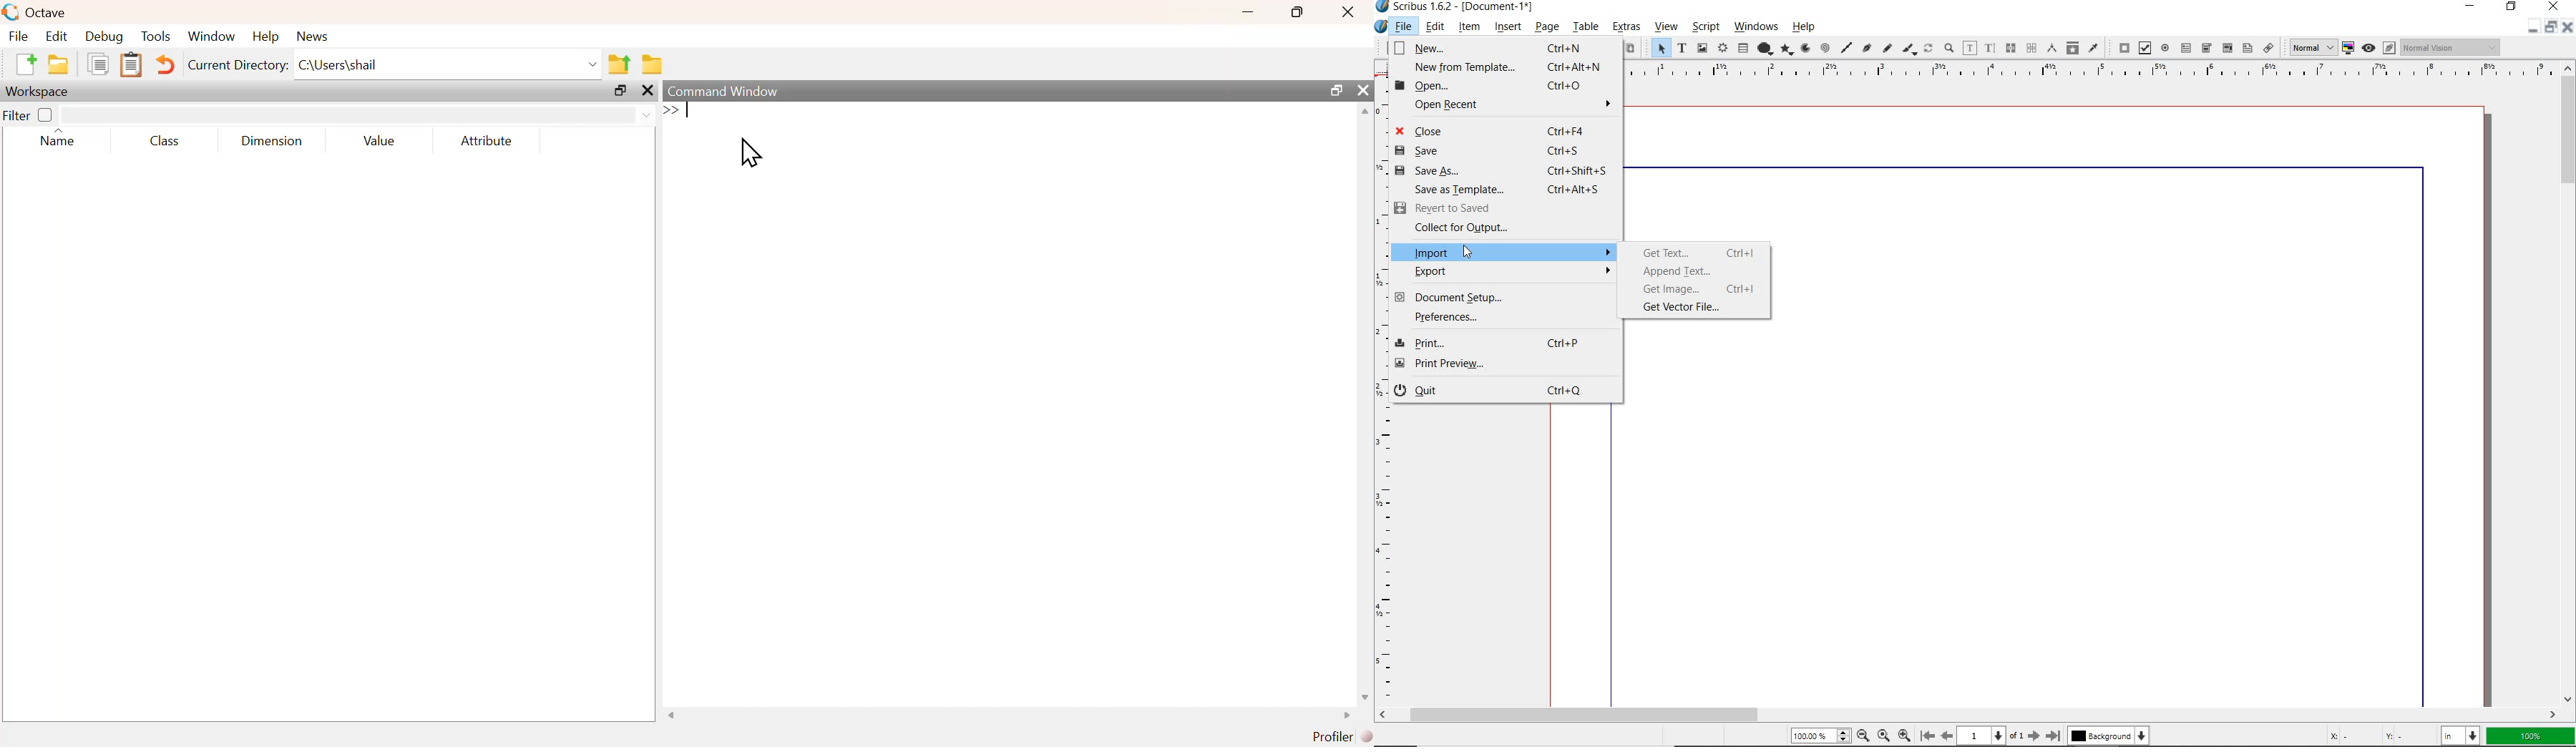  Describe the element at coordinates (2246, 49) in the screenshot. I see `pdf list box` at that location.